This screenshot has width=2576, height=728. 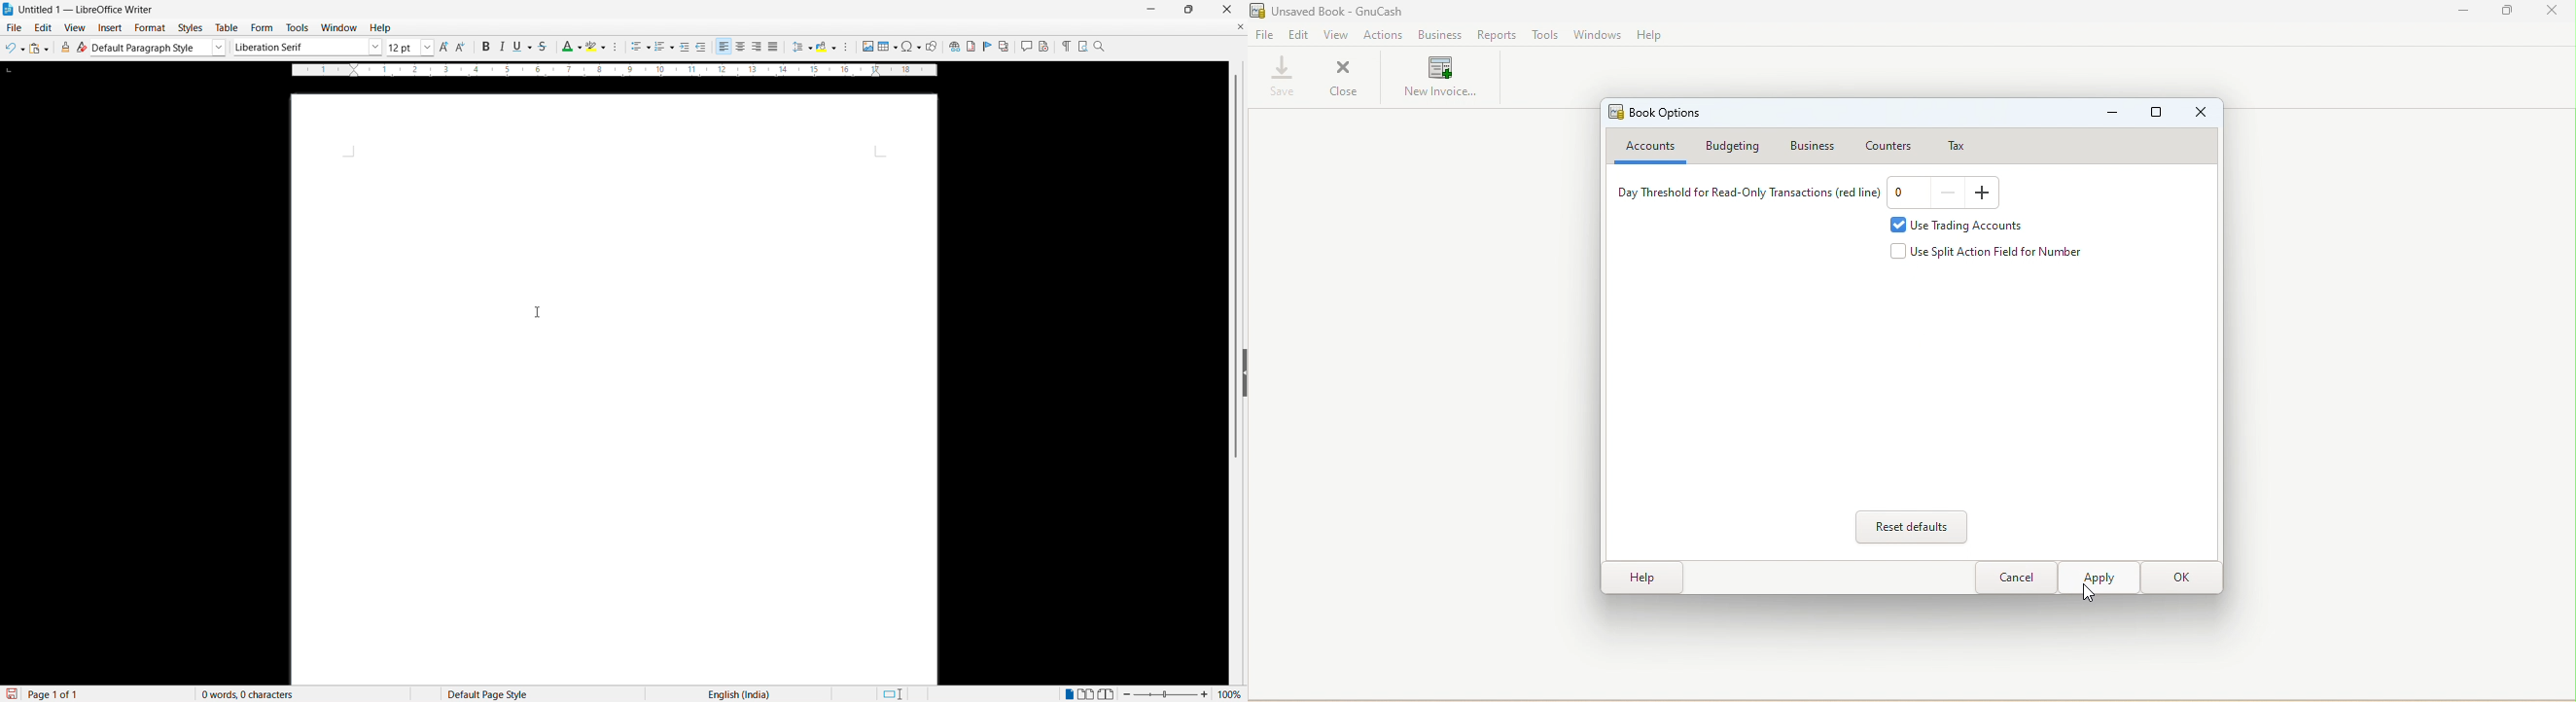 I want to click on OK, so click(x=2180, y=578).